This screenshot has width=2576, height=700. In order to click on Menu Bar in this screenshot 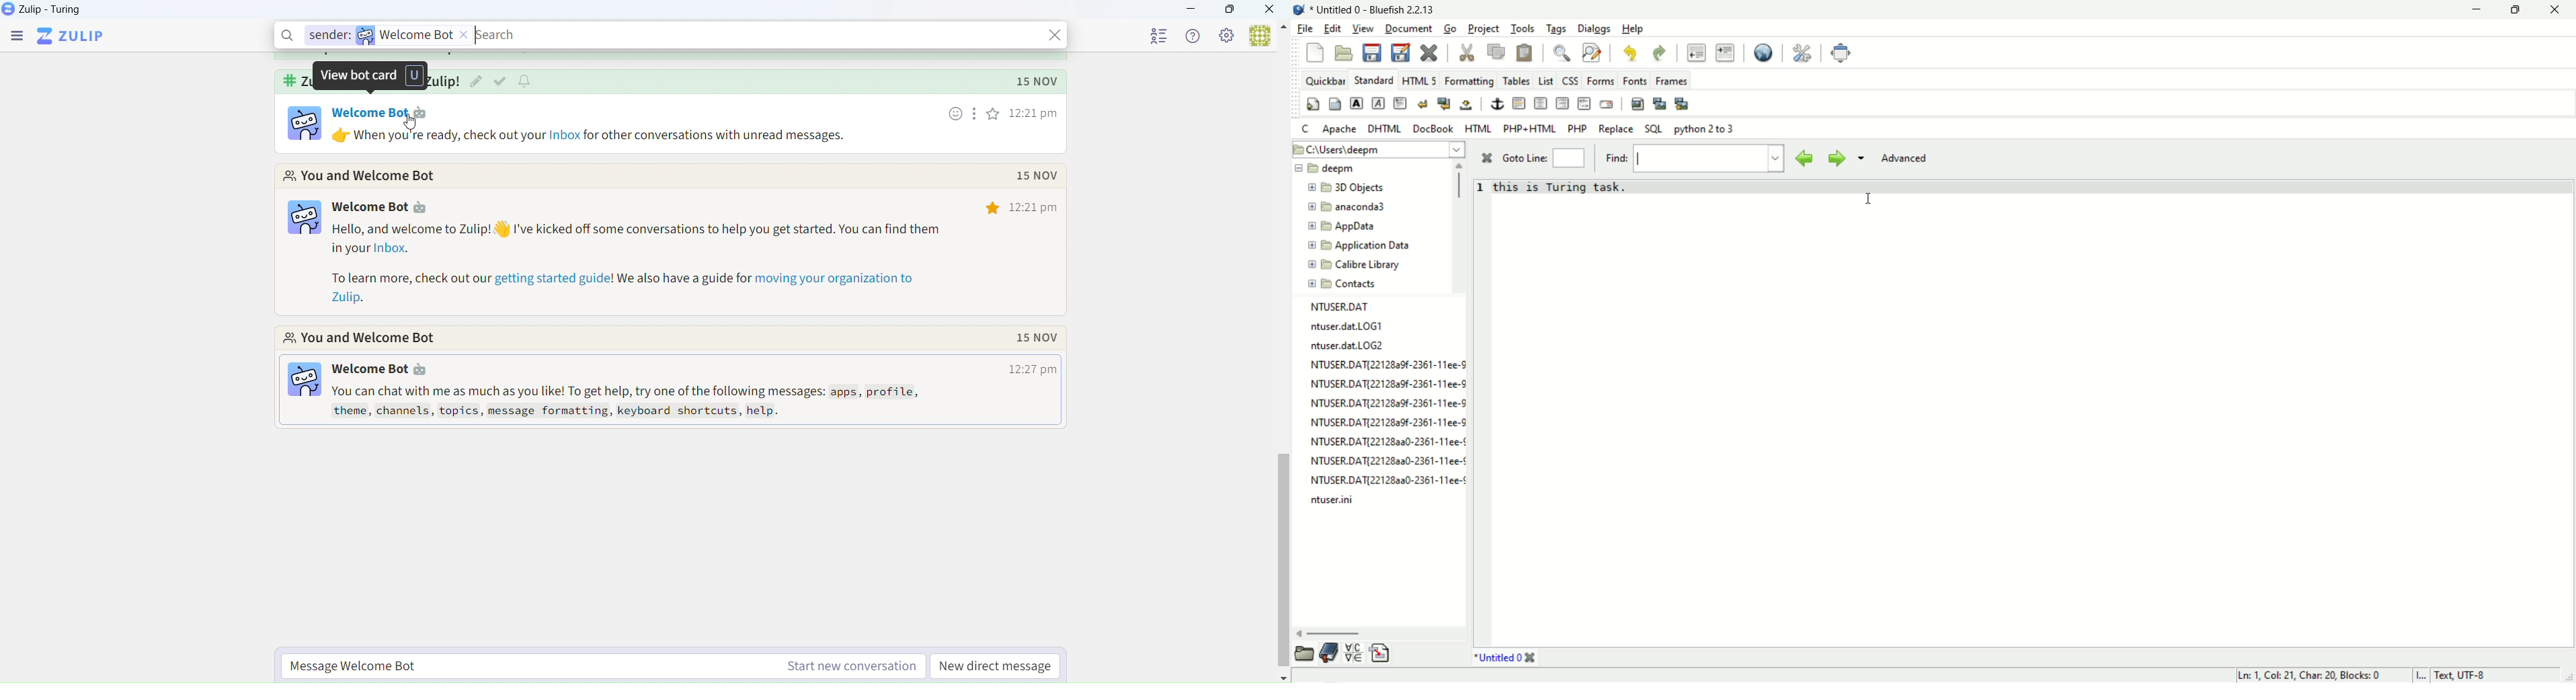, I will do `click(17, 38)`.